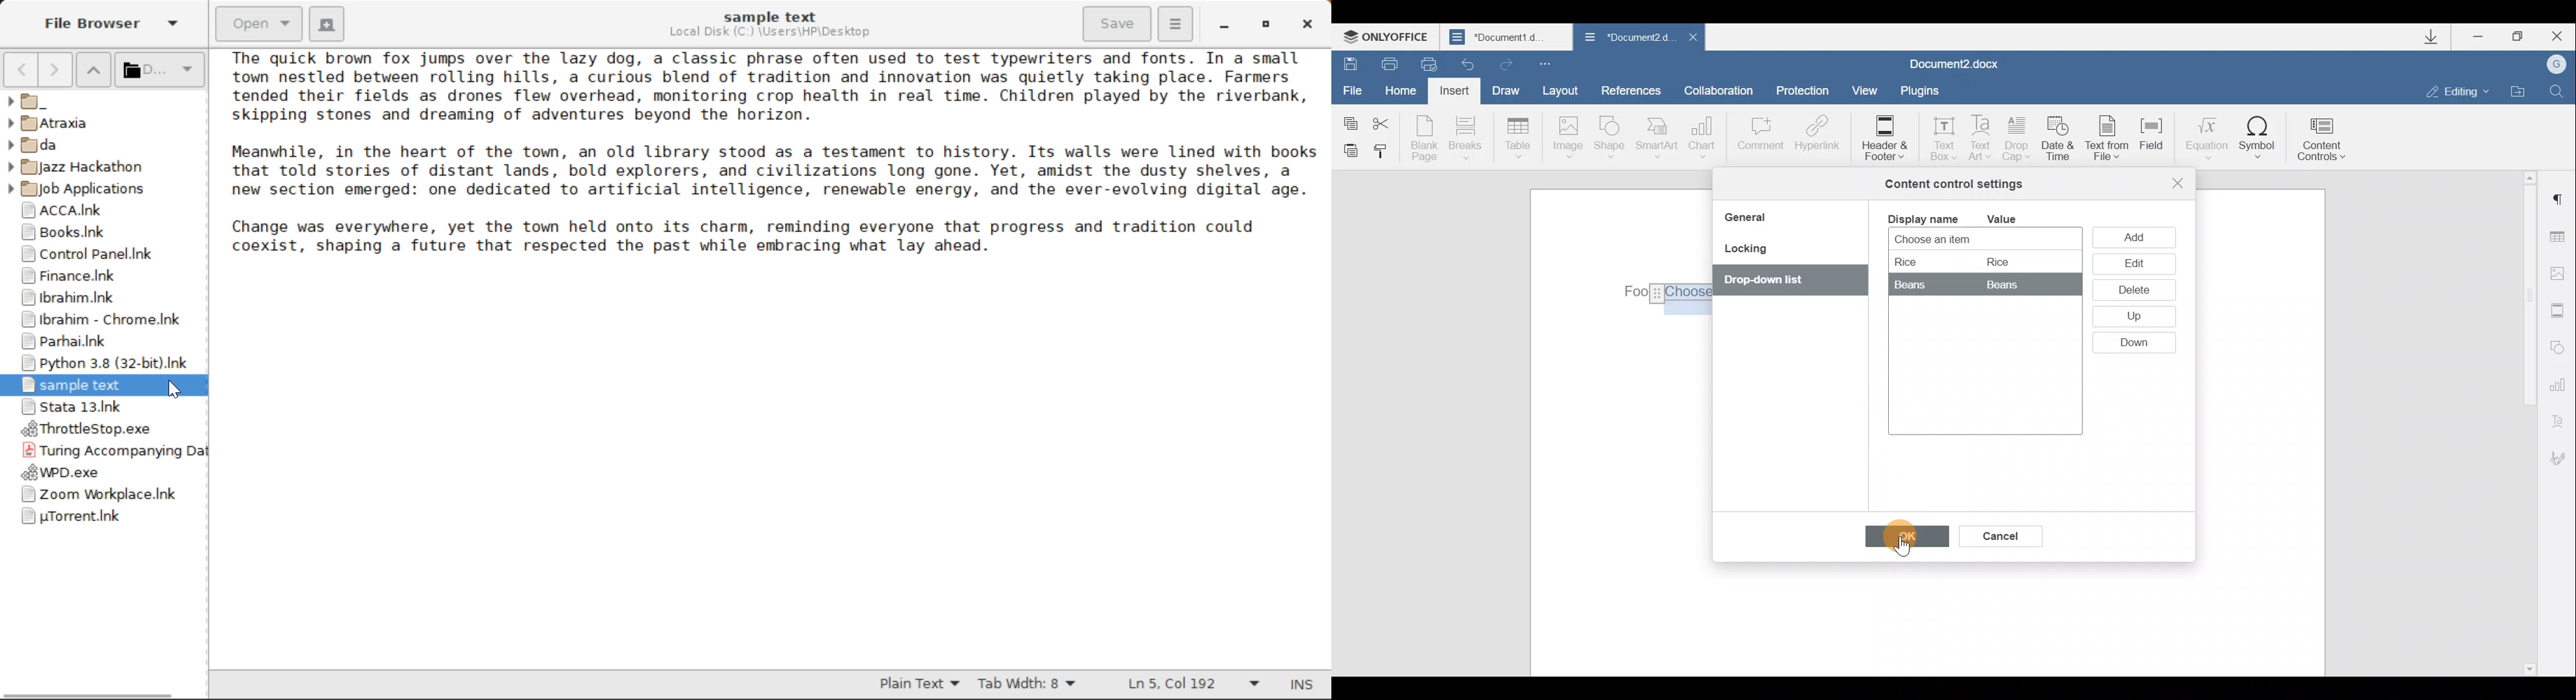 Image resolution: width=2576 pixels, height=700 pixels. I want to click on Content control settings, so click(1954, 184).